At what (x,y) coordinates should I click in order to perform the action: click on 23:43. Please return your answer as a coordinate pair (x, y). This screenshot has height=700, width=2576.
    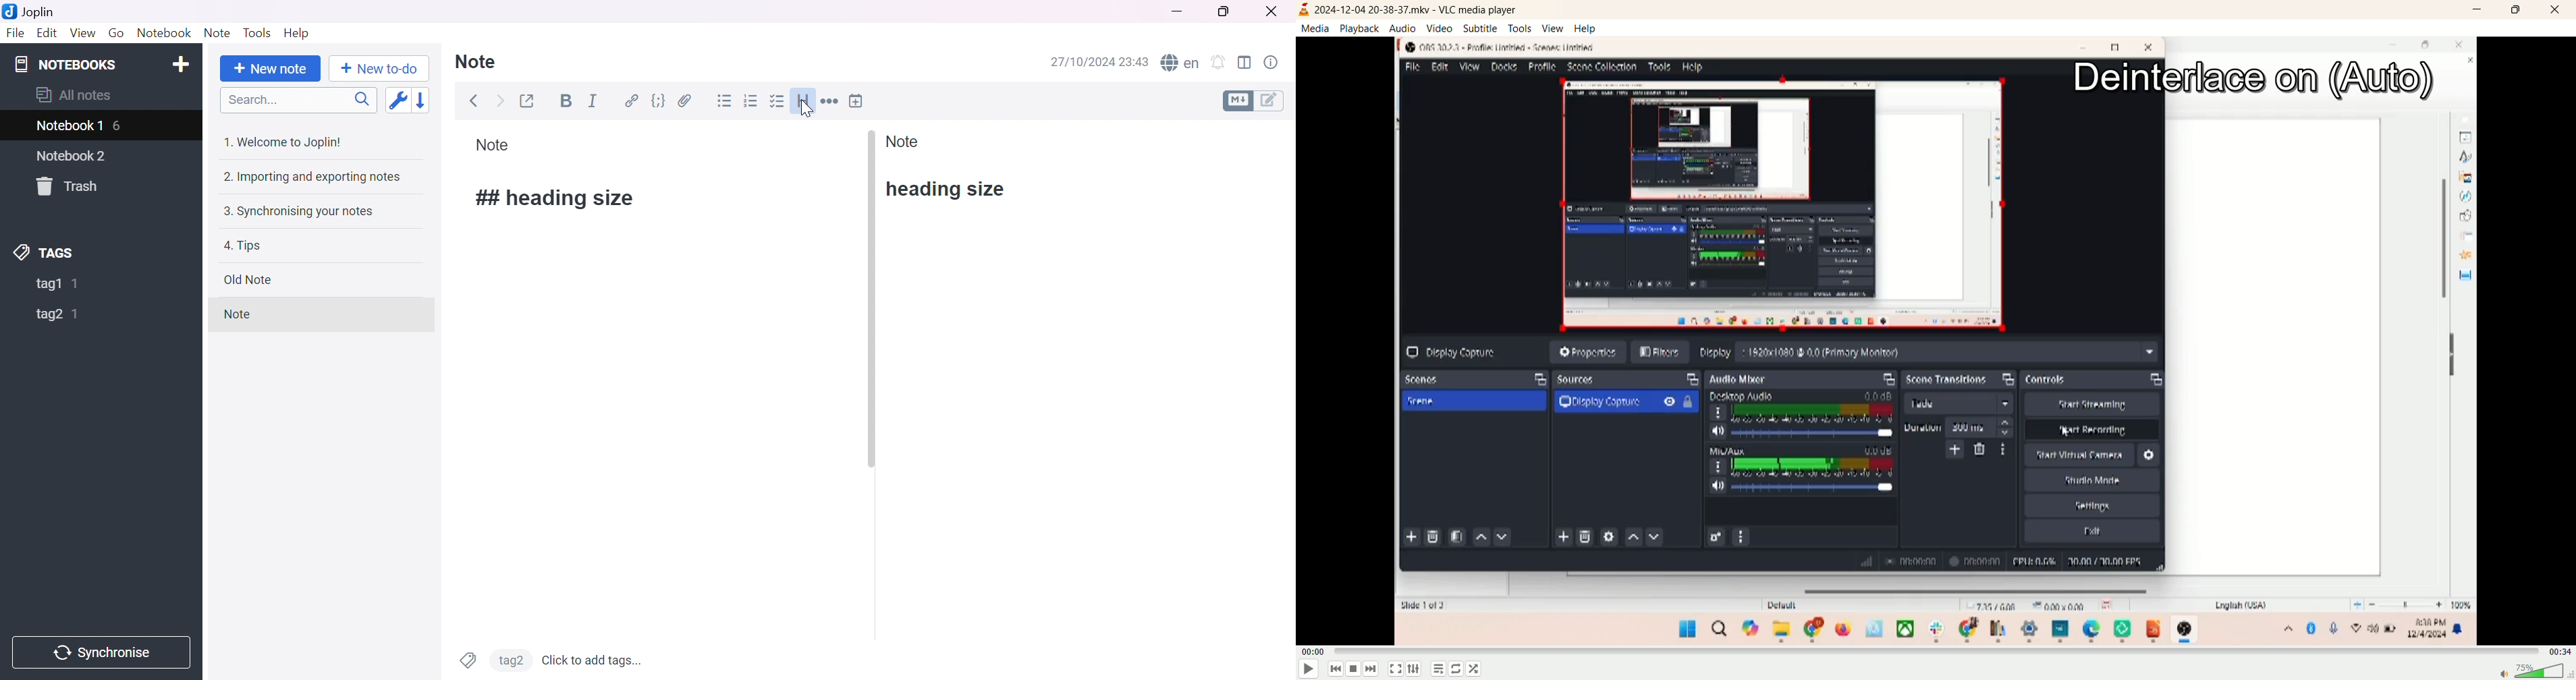
    Looking at the image, I should click on (1134, 61).